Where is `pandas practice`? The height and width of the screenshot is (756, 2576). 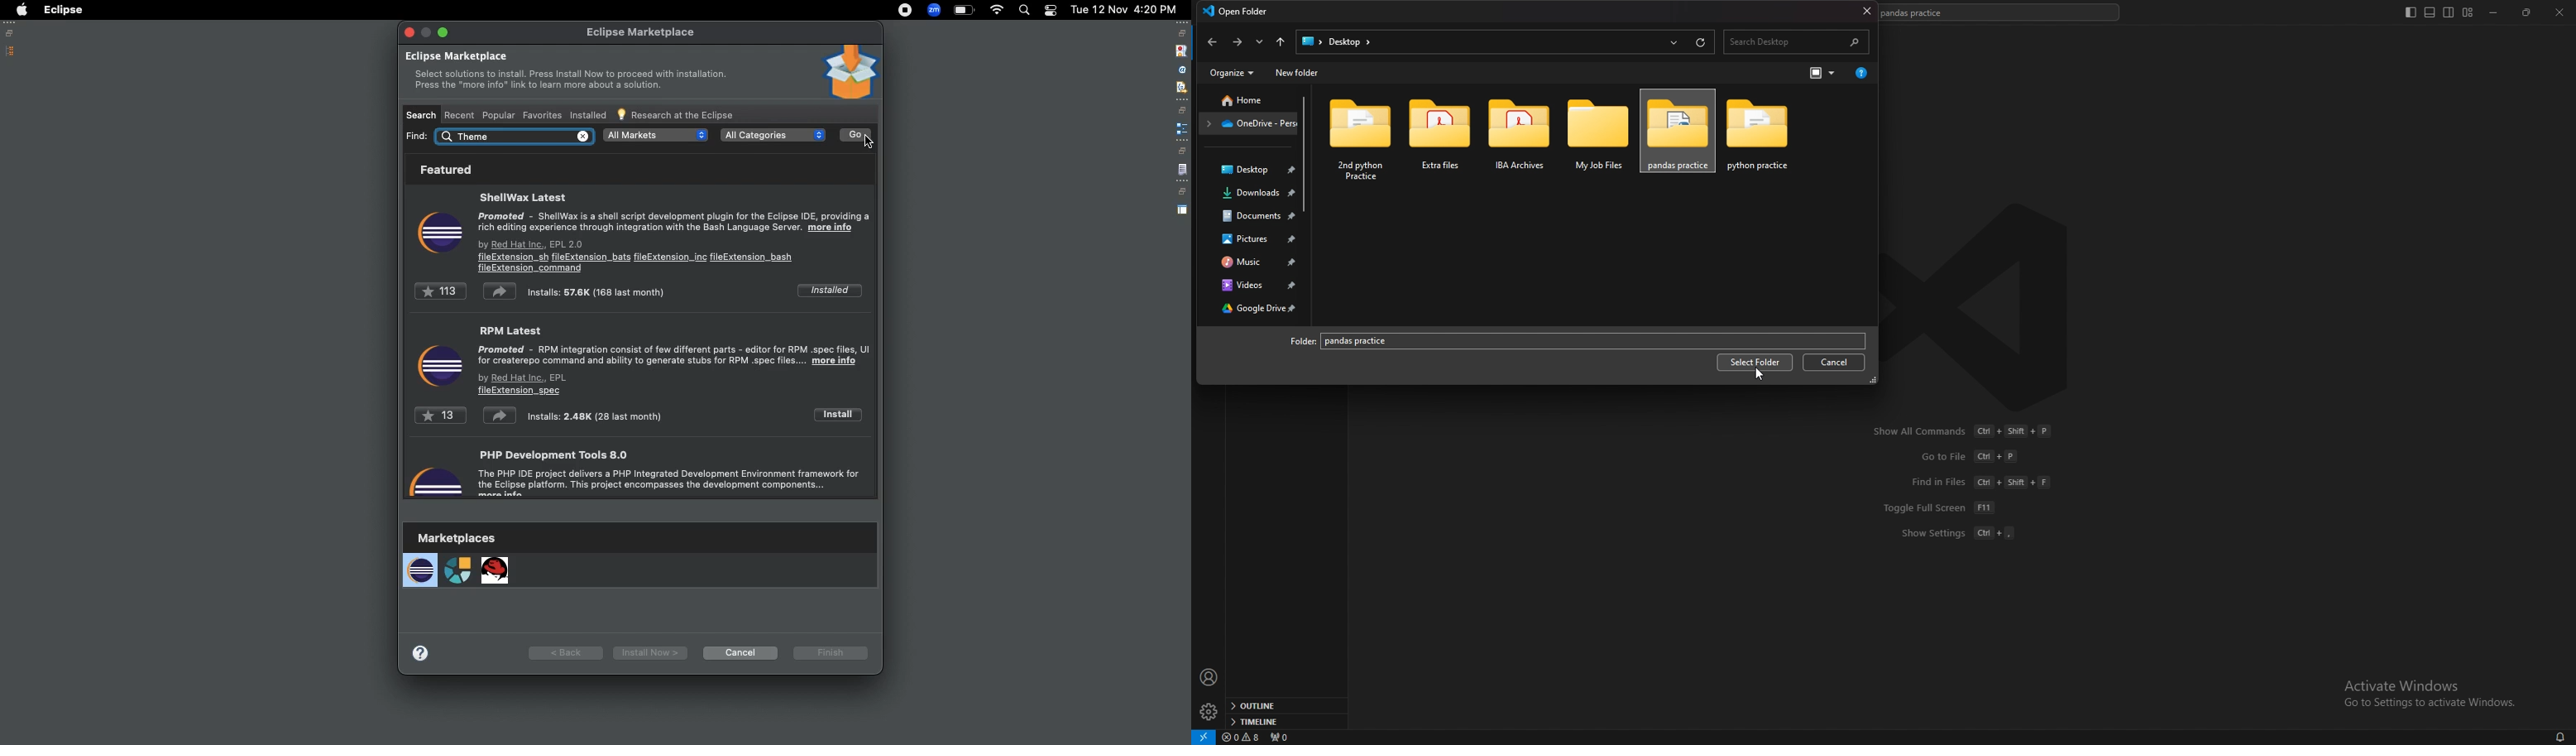
pandas practice is located at coordinates (1681, 133).